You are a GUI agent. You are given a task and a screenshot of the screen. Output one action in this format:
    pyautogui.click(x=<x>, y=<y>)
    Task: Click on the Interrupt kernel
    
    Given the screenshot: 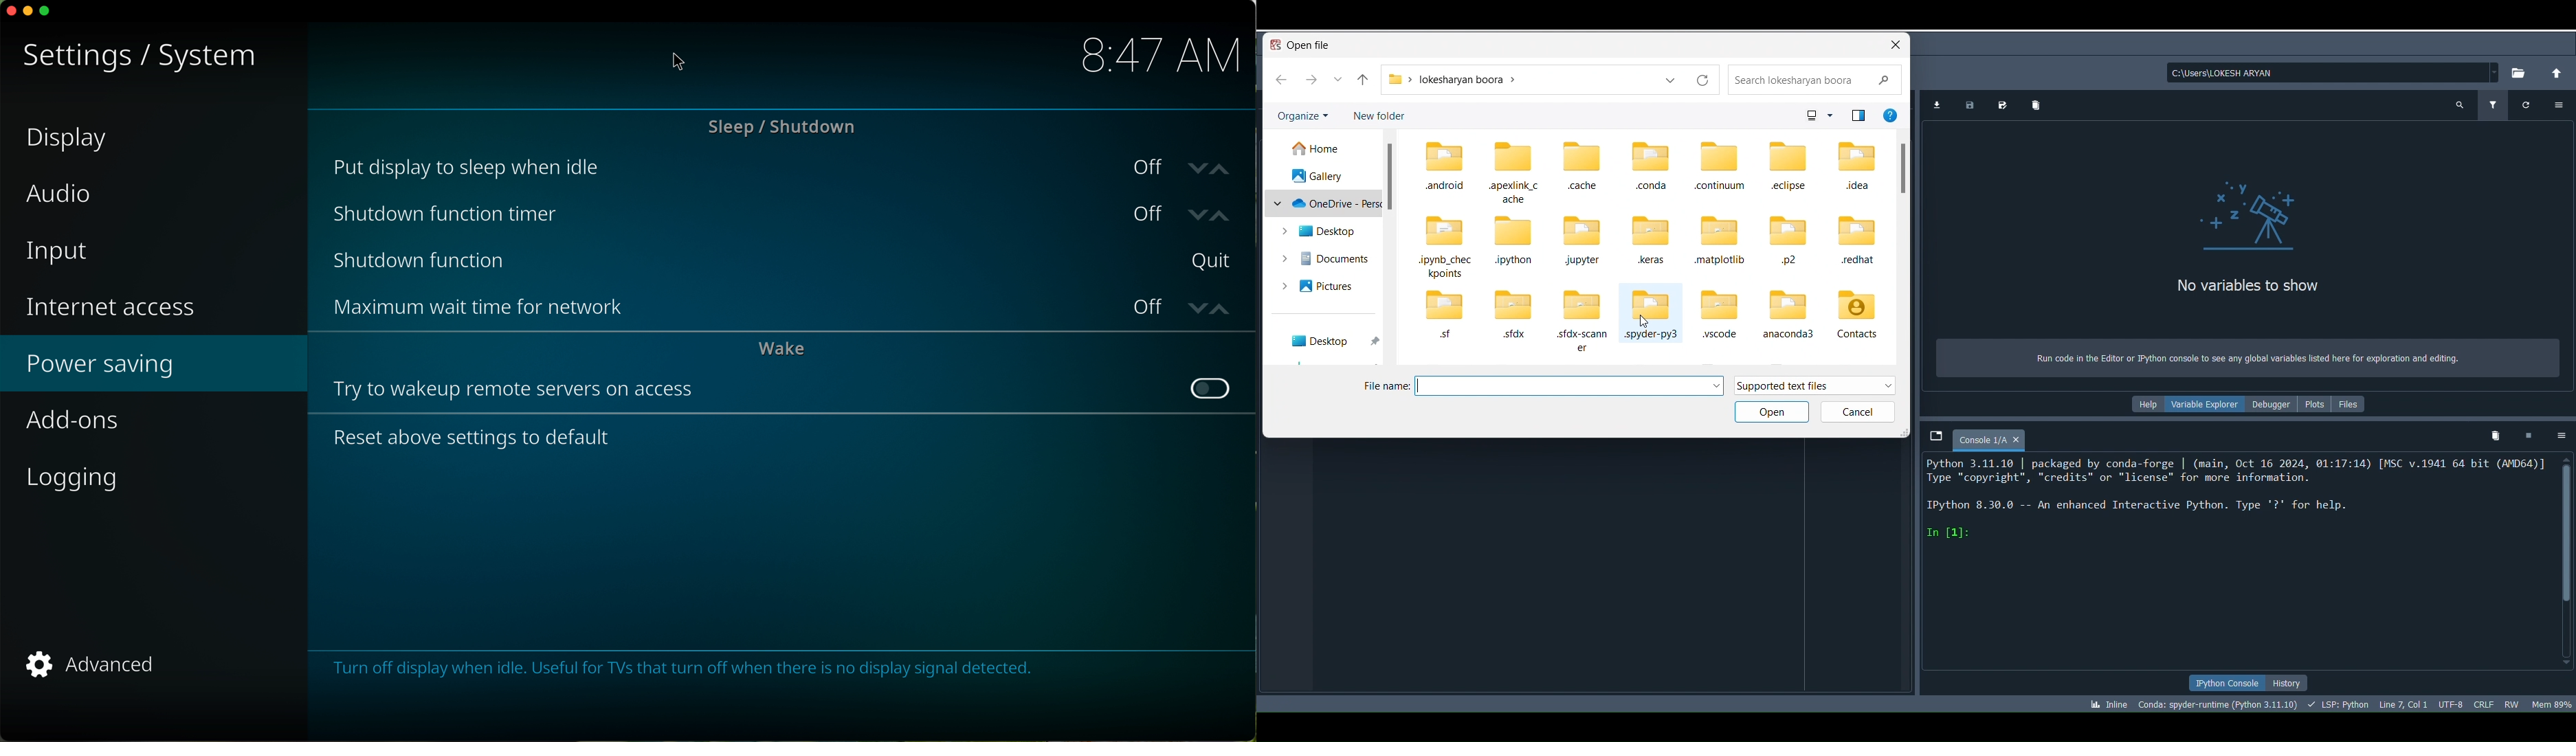 What is the action you would take?
    pyautogui.click(x=2527, y=437)
    